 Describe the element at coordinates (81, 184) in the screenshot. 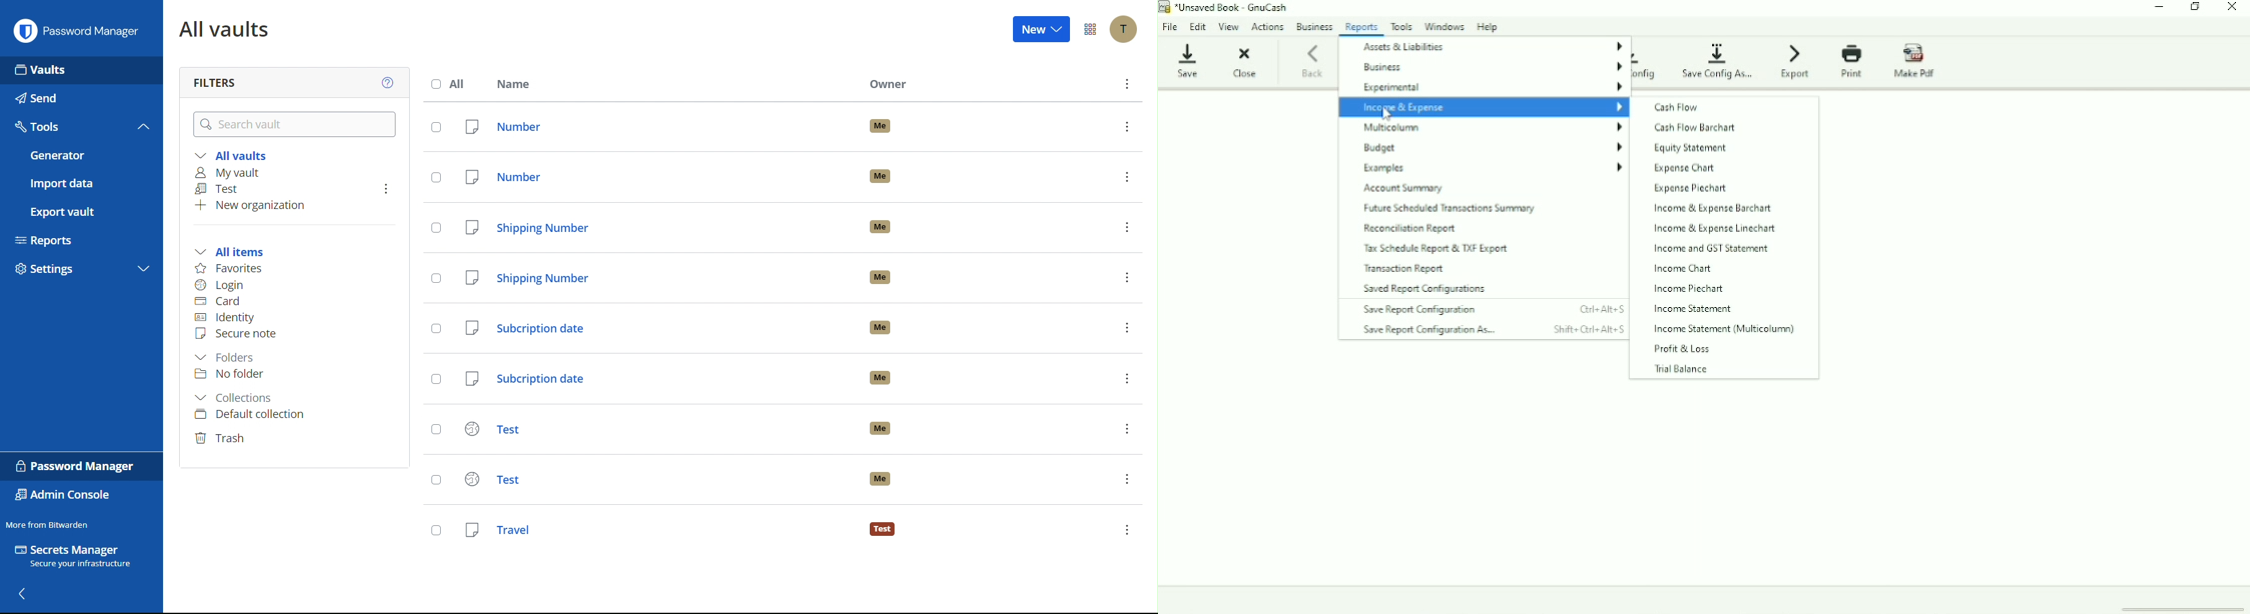

I see `Import data` at that location.